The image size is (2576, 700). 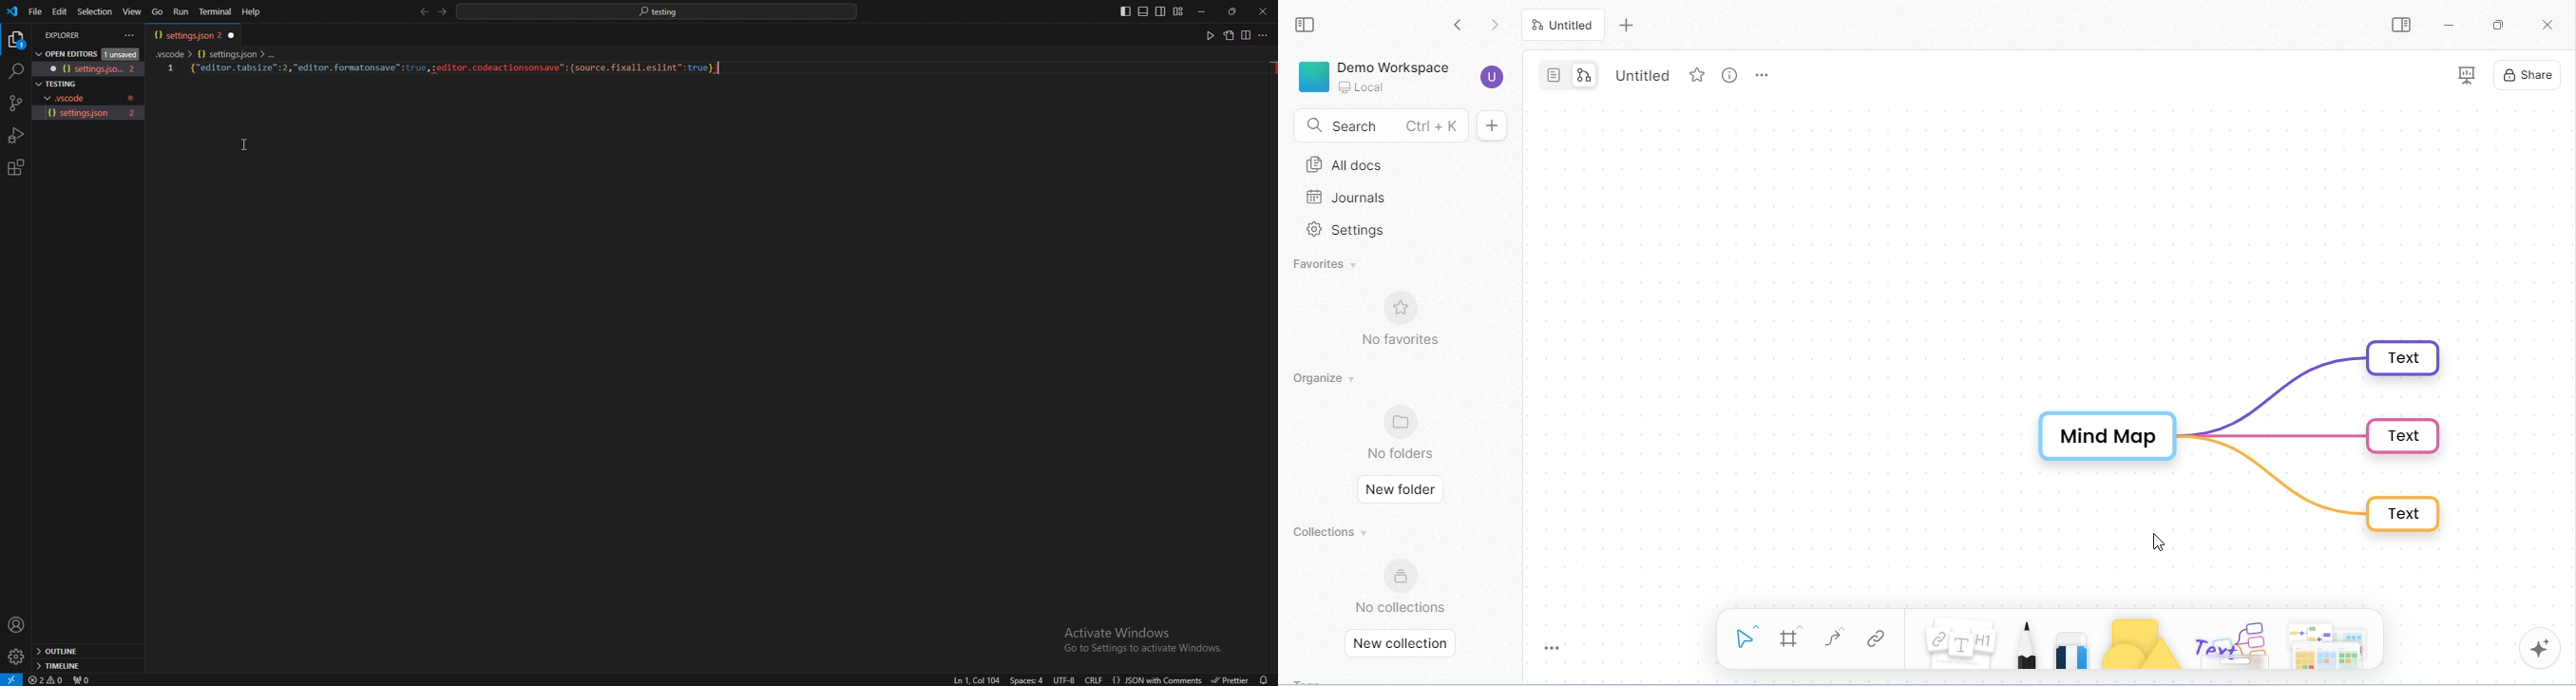 I want to click on end of line sequence, so click(x=1096, y=679).